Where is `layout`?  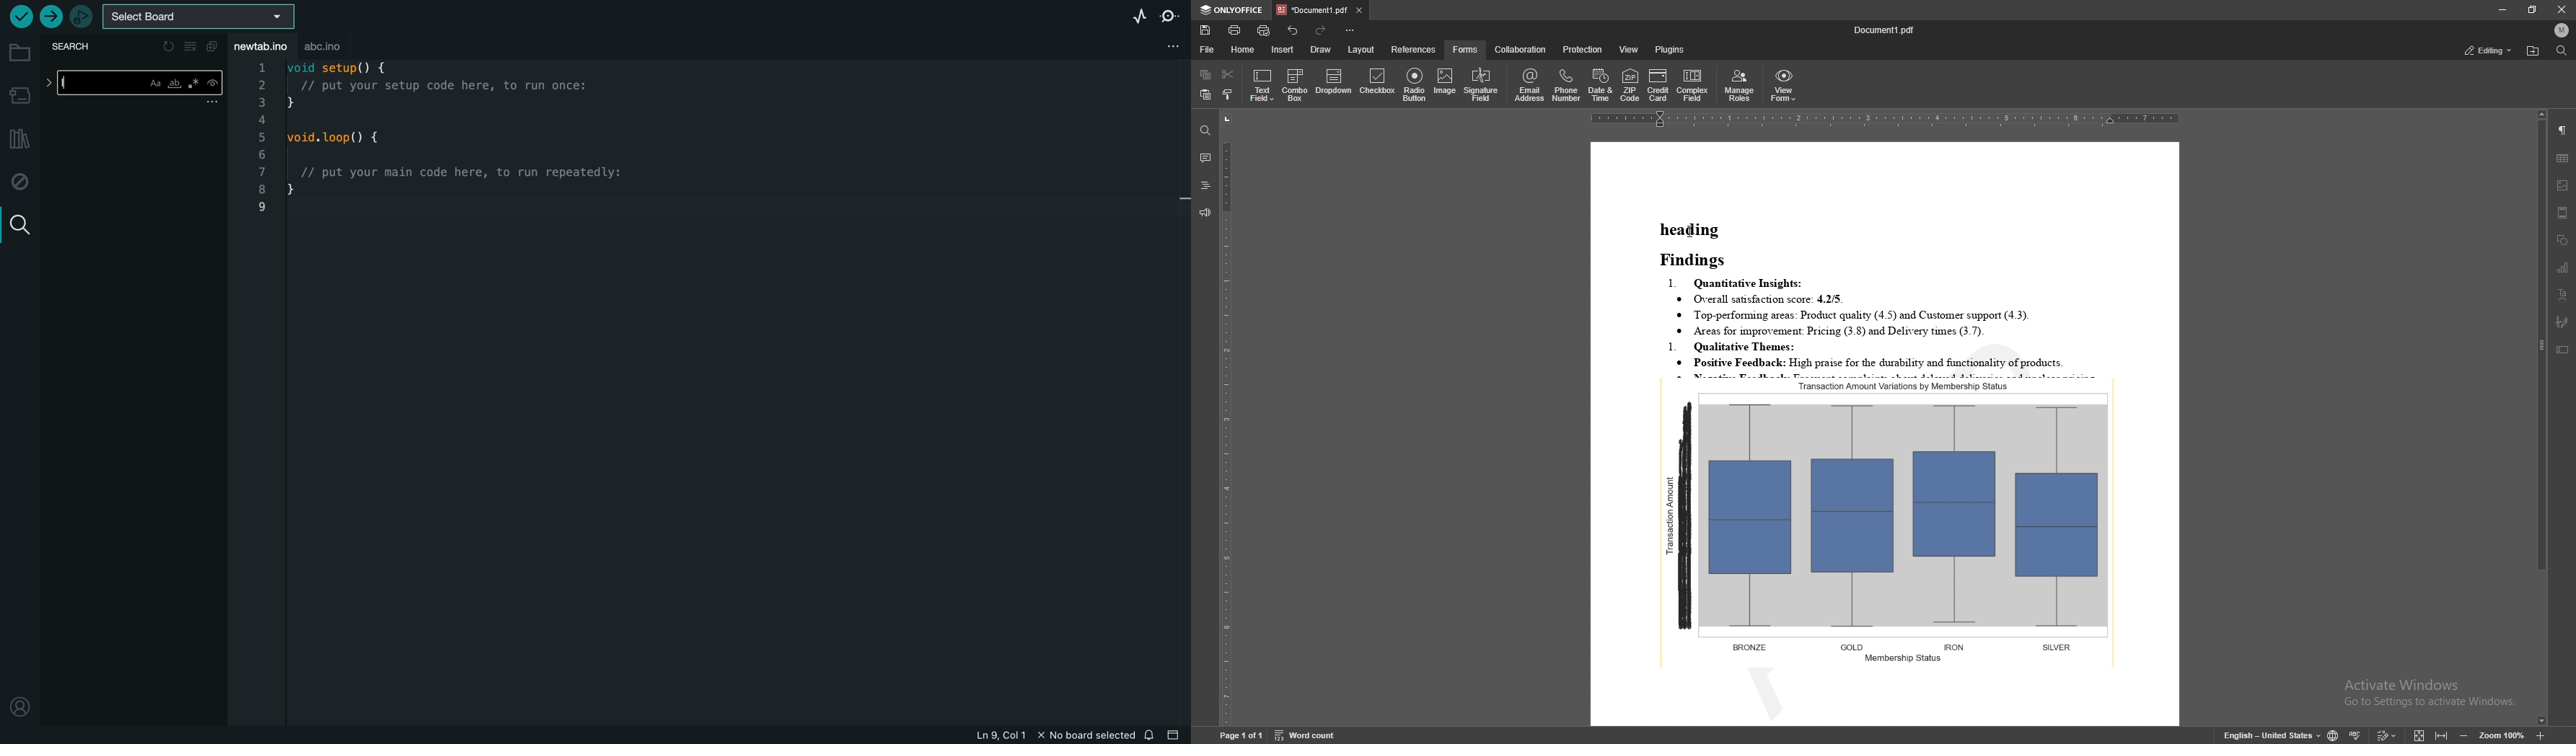
layout is located at coordinates (1362, 50).